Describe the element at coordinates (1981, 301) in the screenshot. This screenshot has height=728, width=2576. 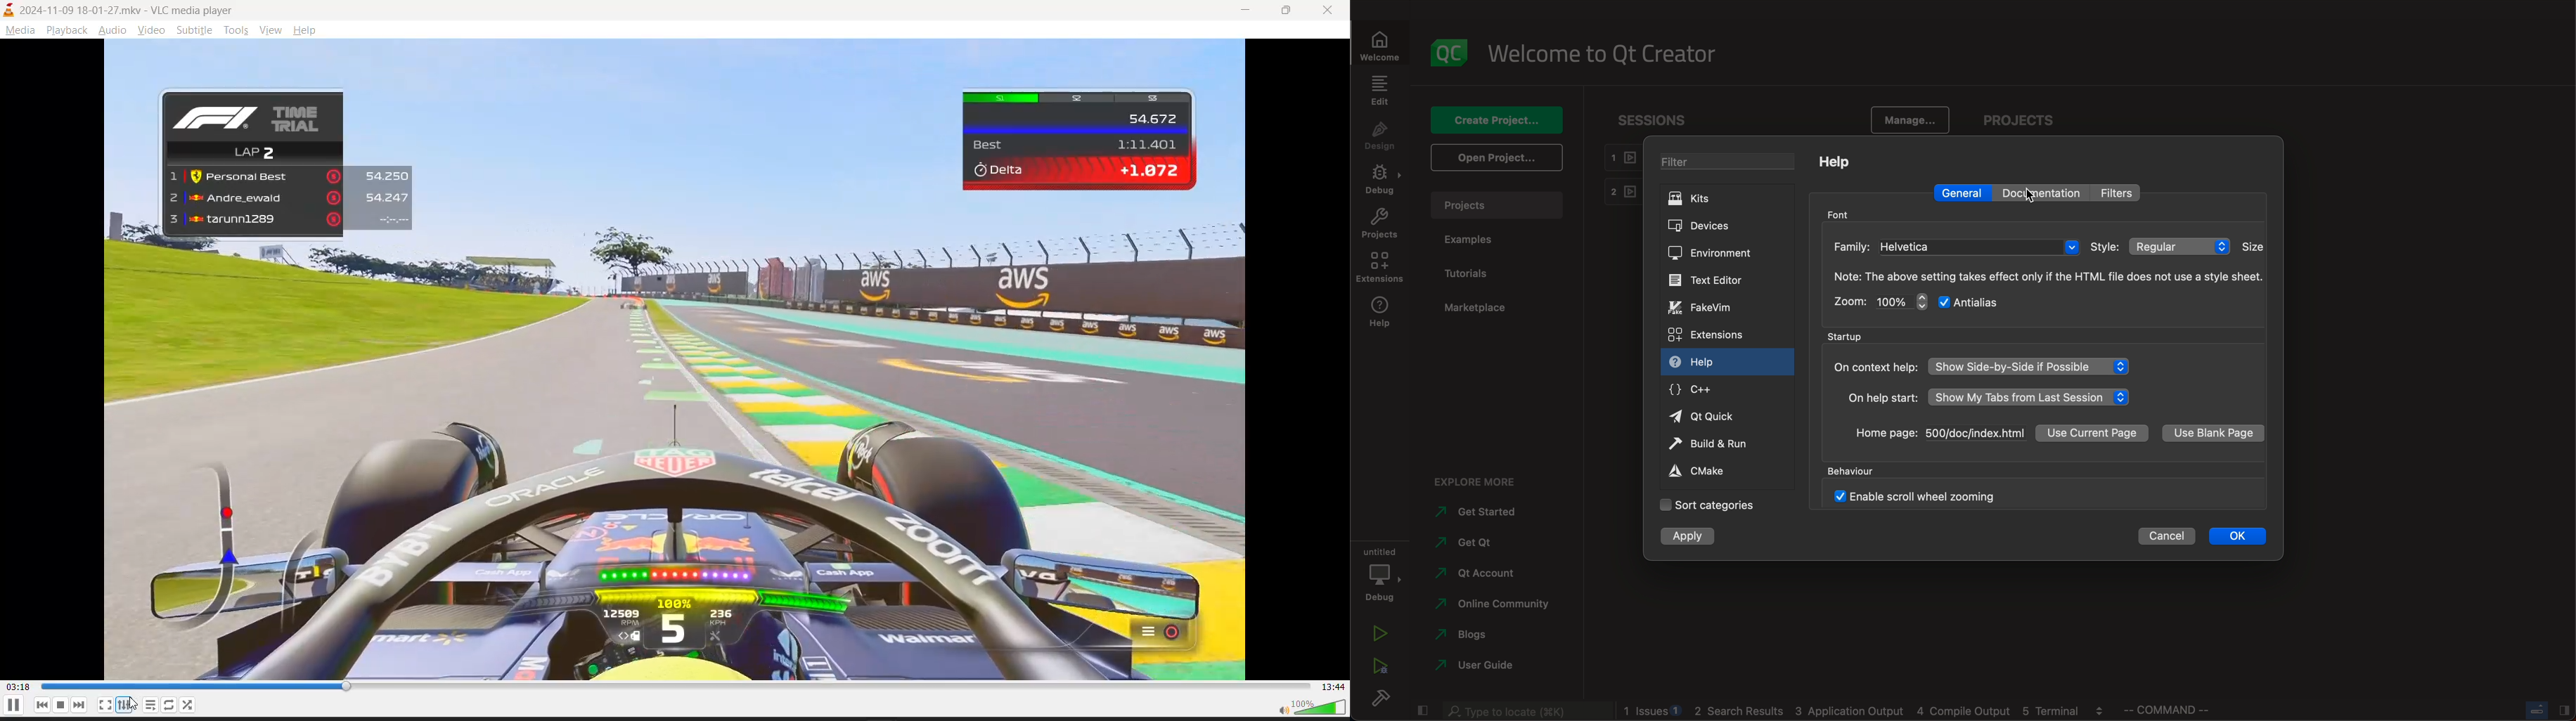
I see `antialias` at that location.